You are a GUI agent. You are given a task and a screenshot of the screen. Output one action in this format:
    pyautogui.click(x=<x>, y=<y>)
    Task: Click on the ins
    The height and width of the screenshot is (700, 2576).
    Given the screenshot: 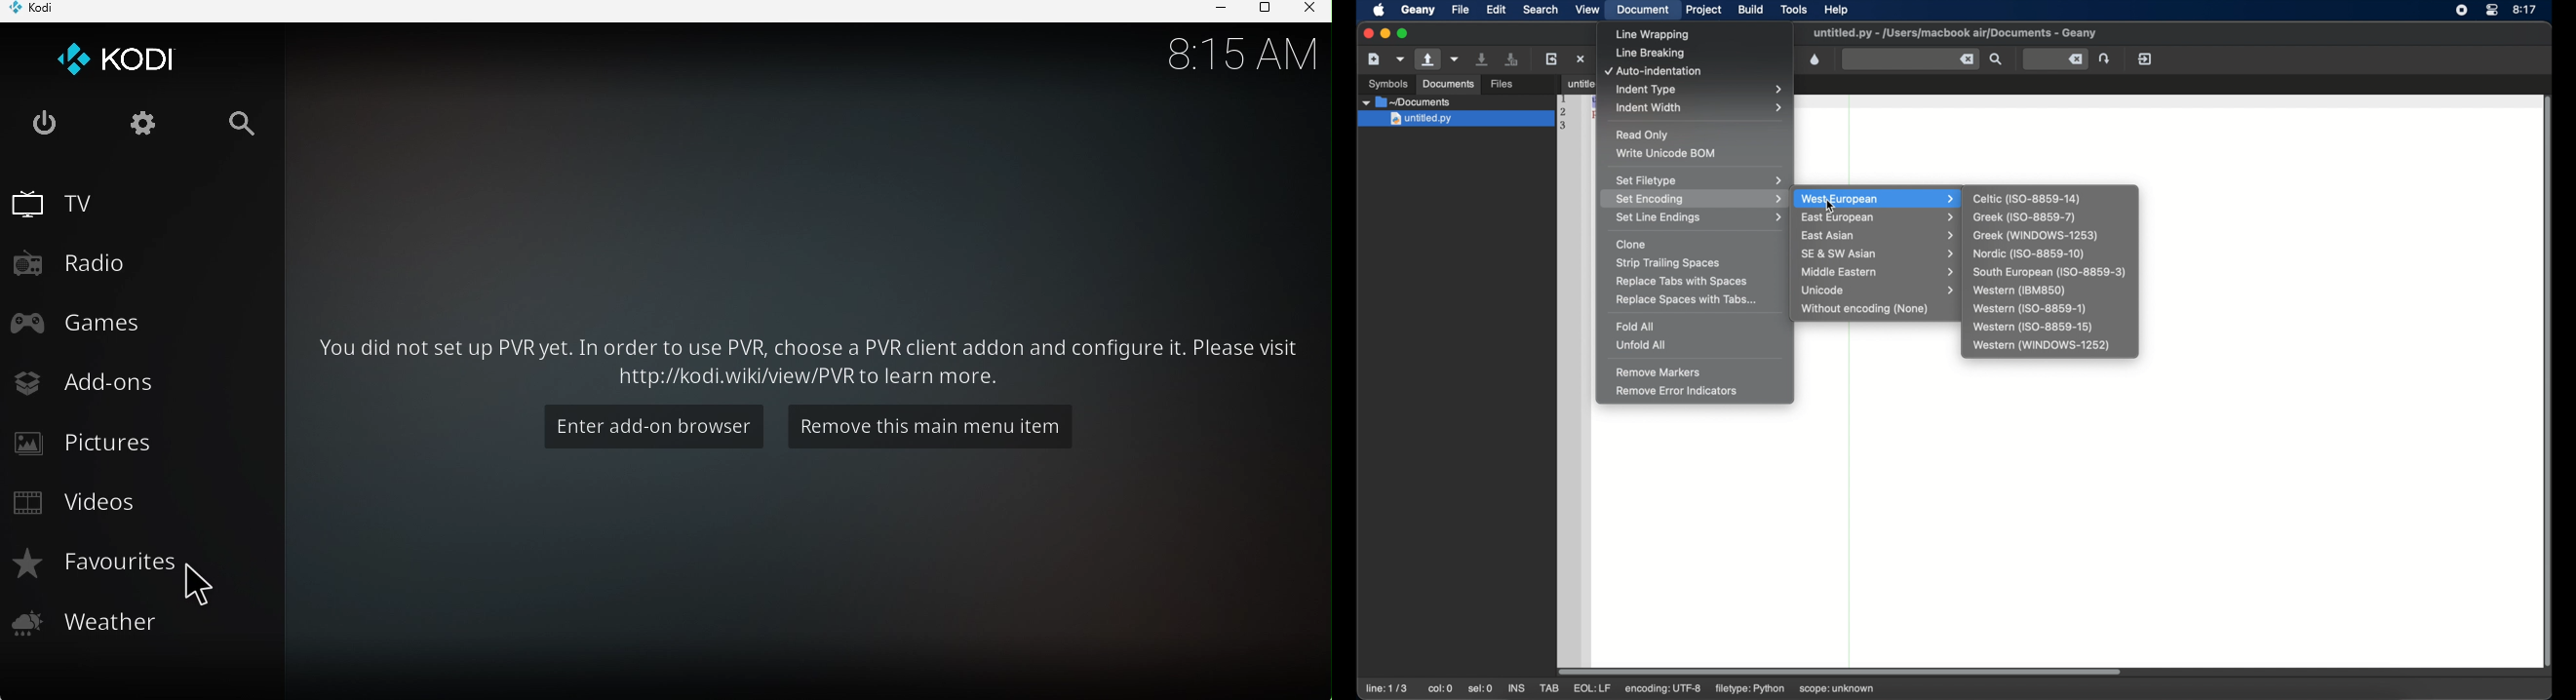 What is the action you would take?
    pyautogui.click(x=1516, y=688)
    